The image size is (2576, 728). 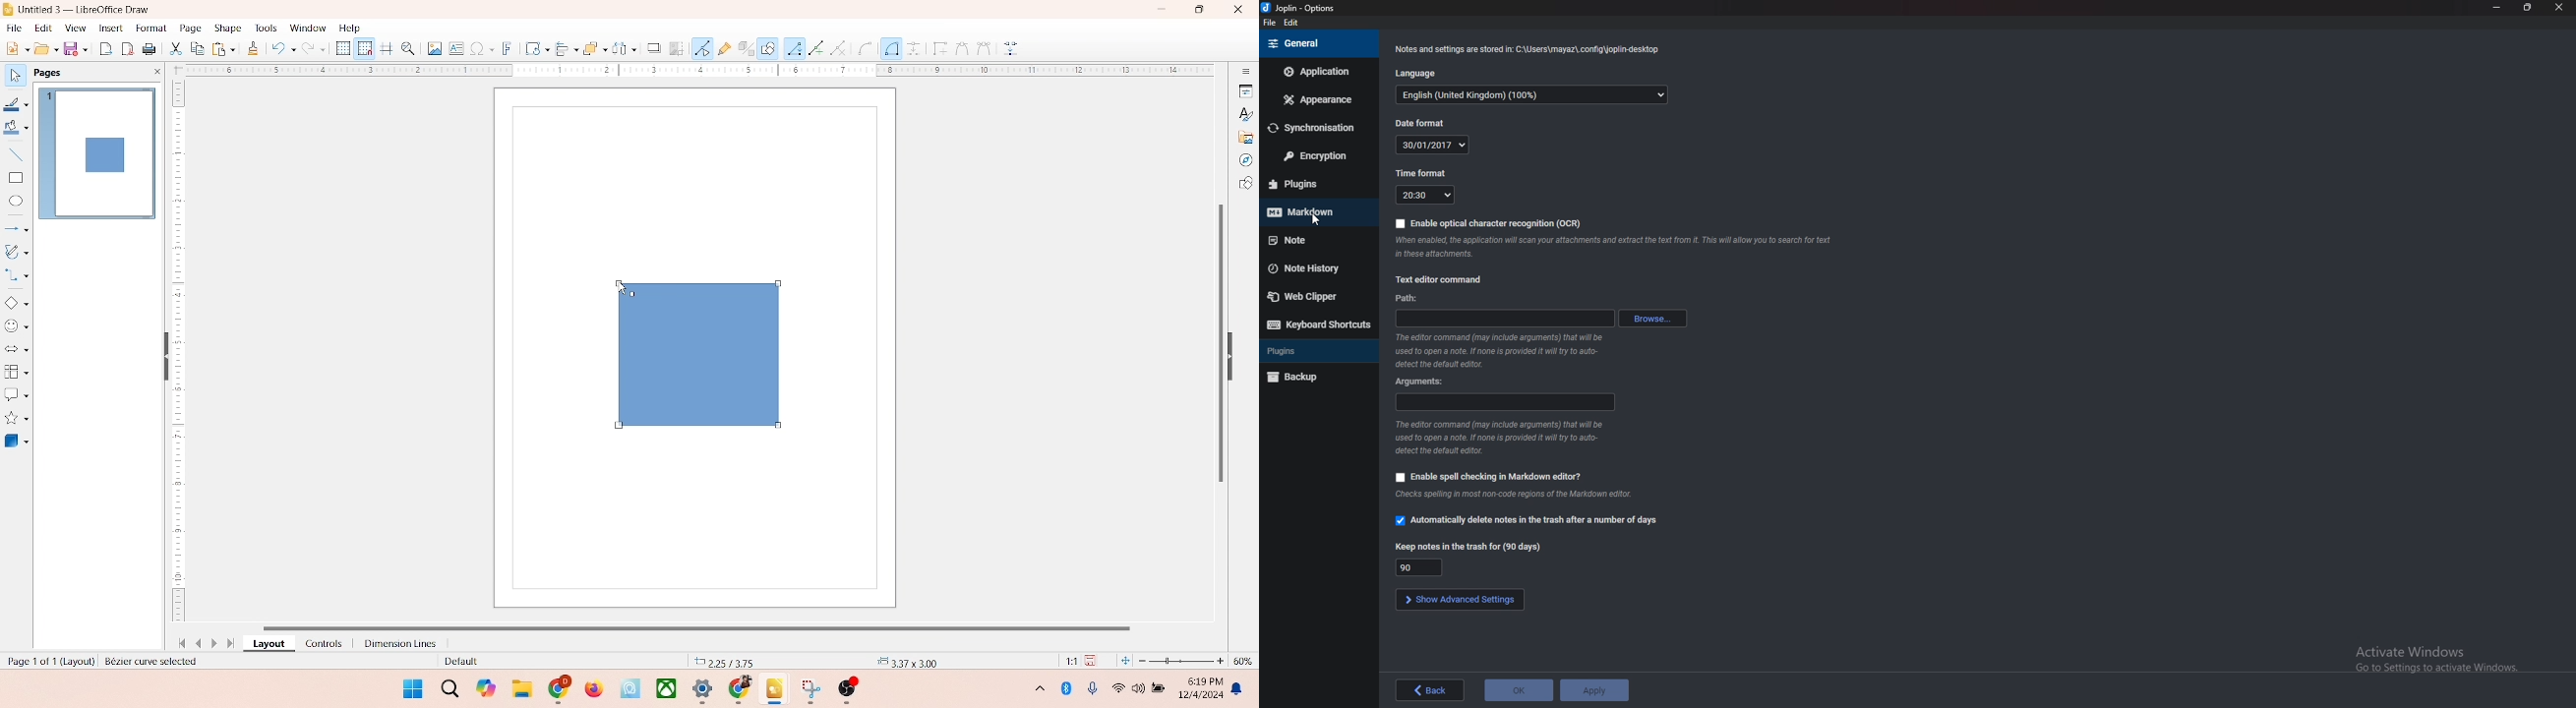 I want to click on text editor command, so click(x=1437, y=279).